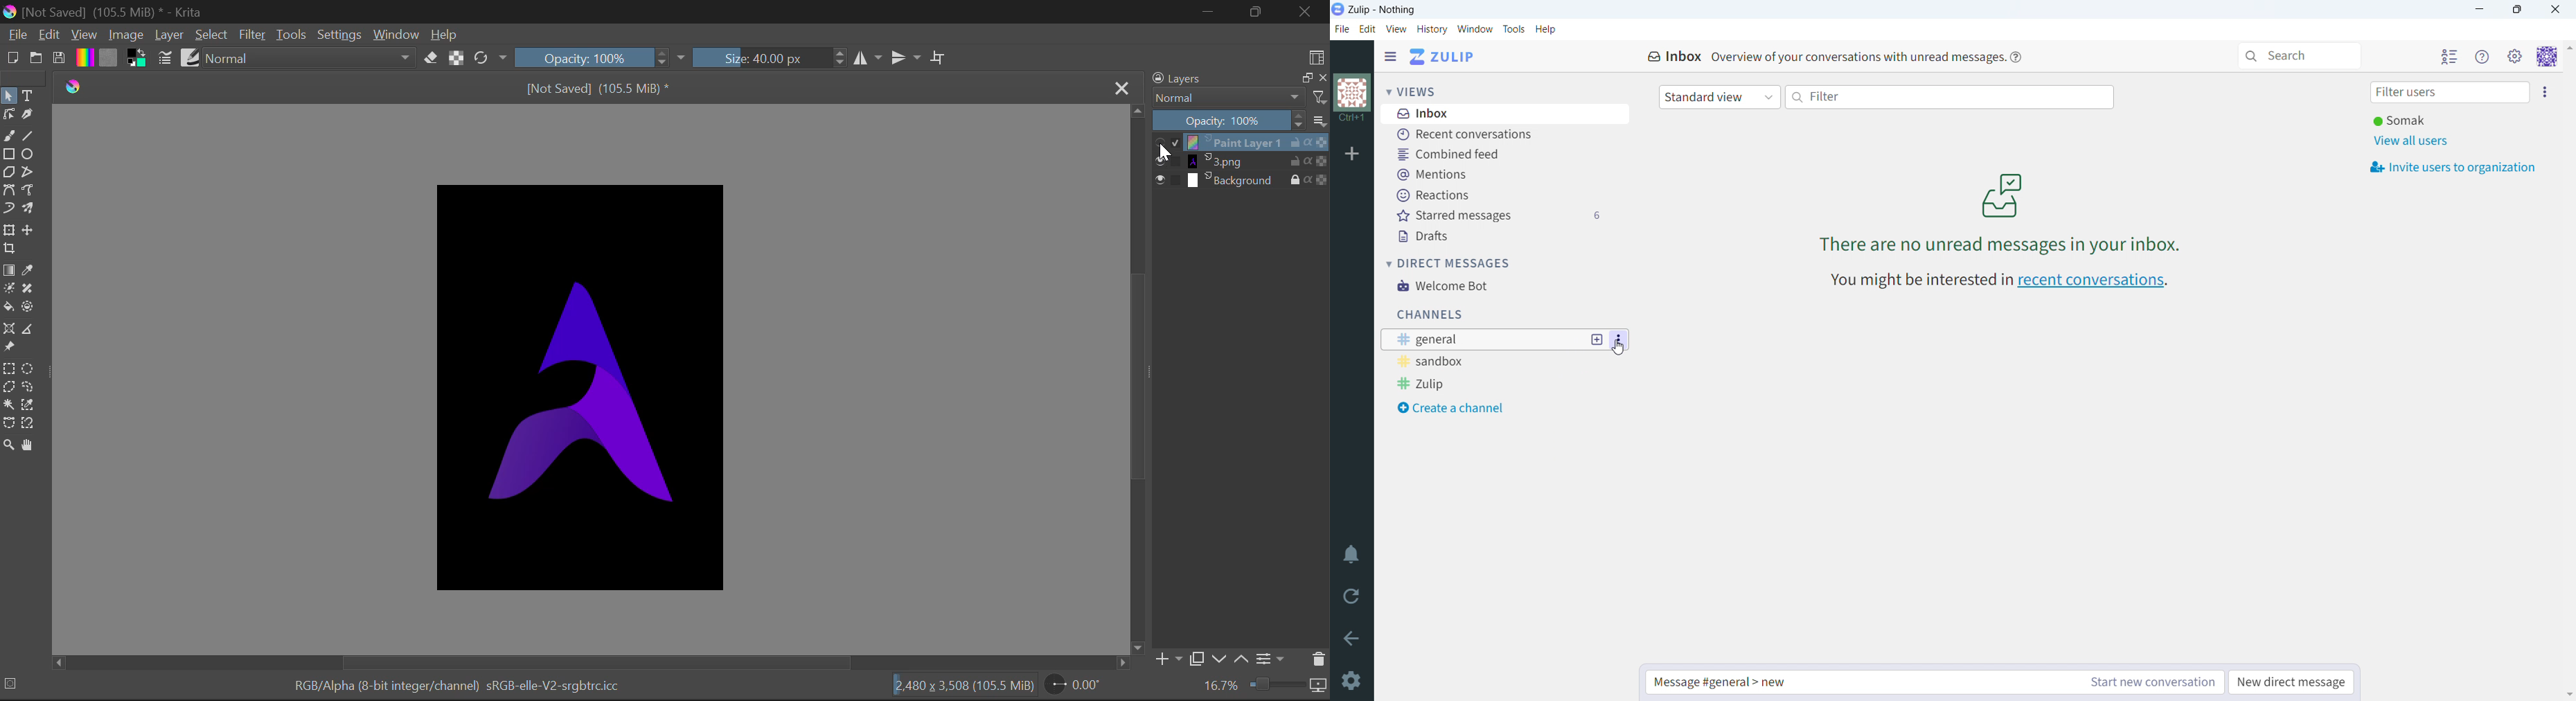  I want to click on Layer, so click(169, 38).